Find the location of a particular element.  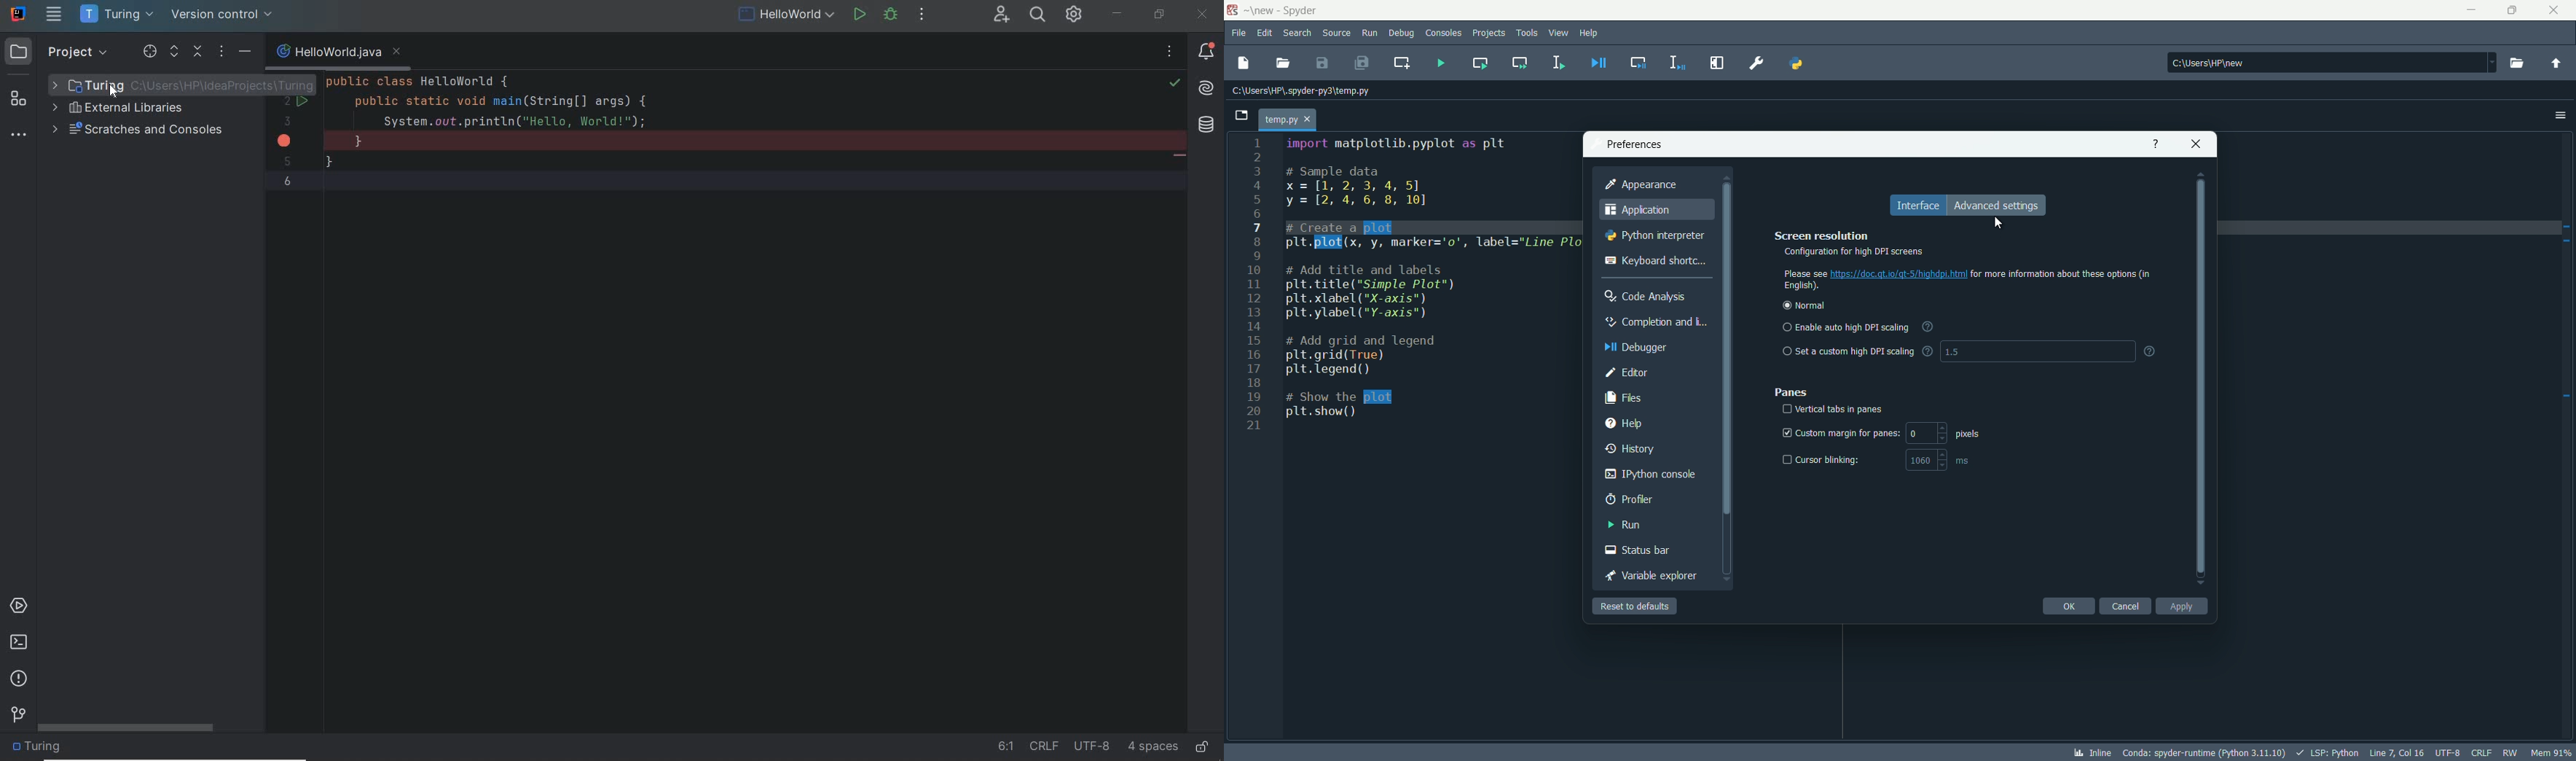

run selection is located at coordinates (1558, 63).